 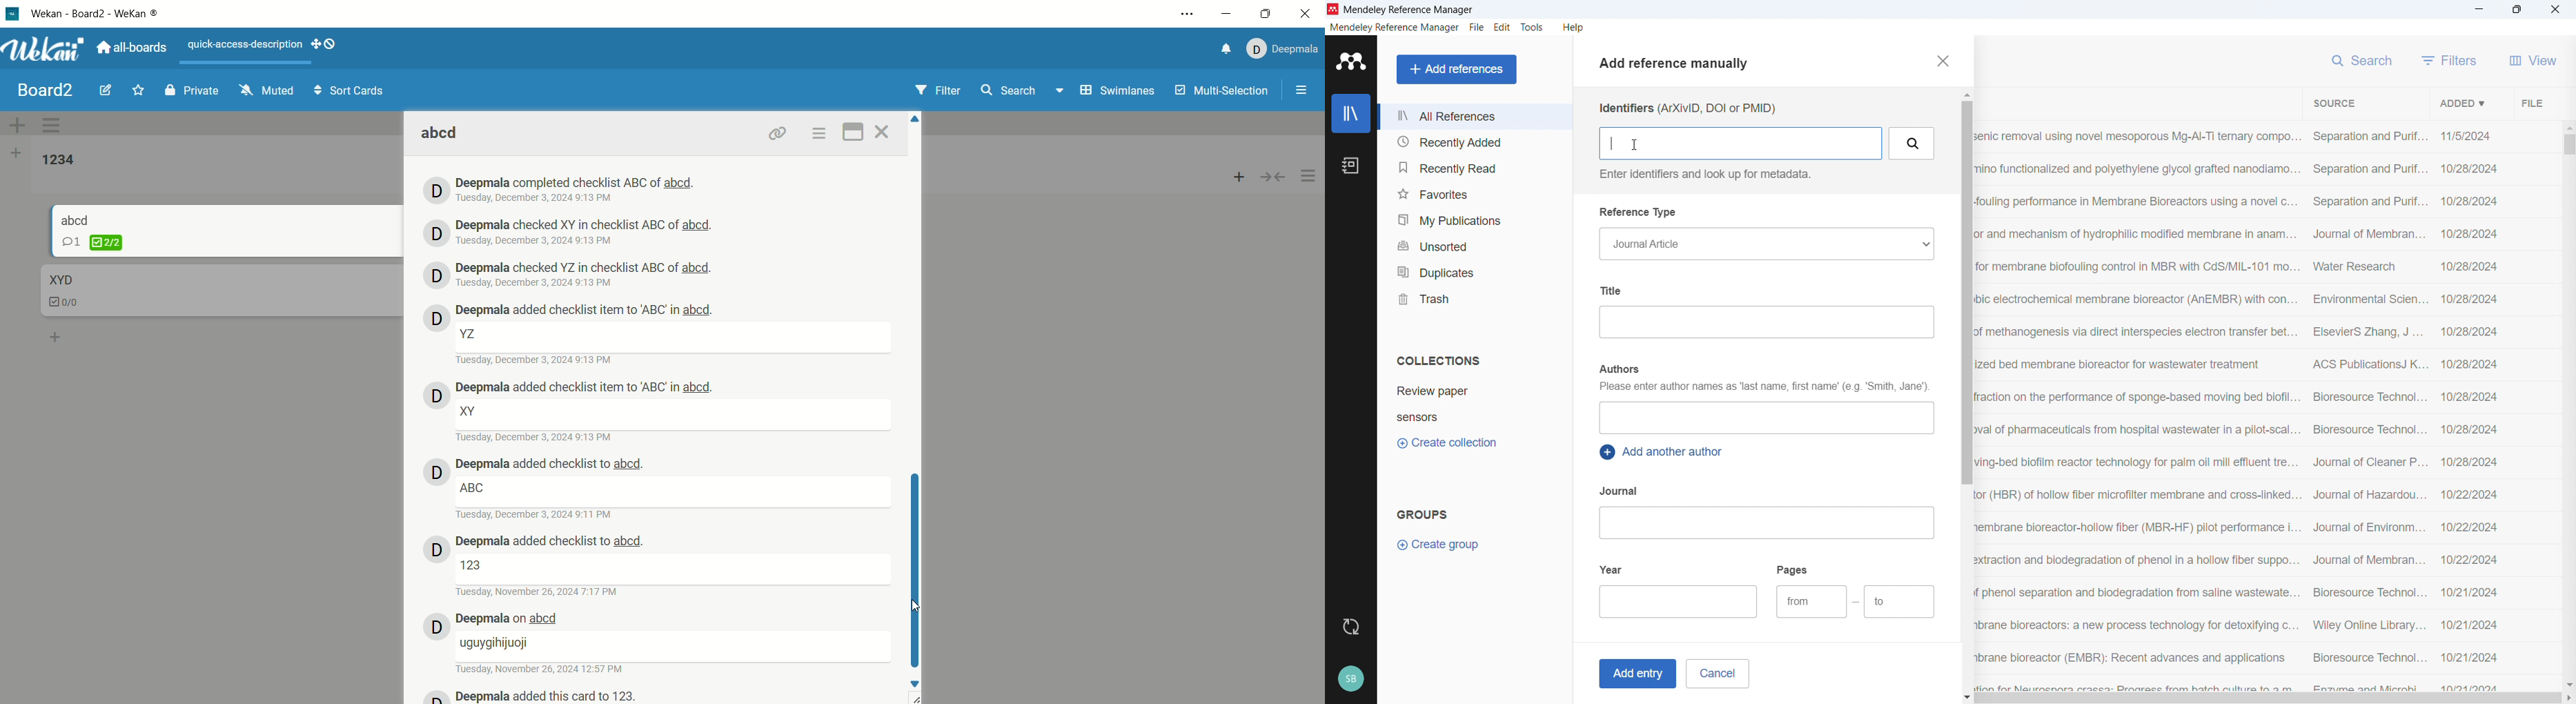 What do you see at coordinates (1635, 674) in the screenshot?
I see `Add entry ` at bounding box center [1635, 674].